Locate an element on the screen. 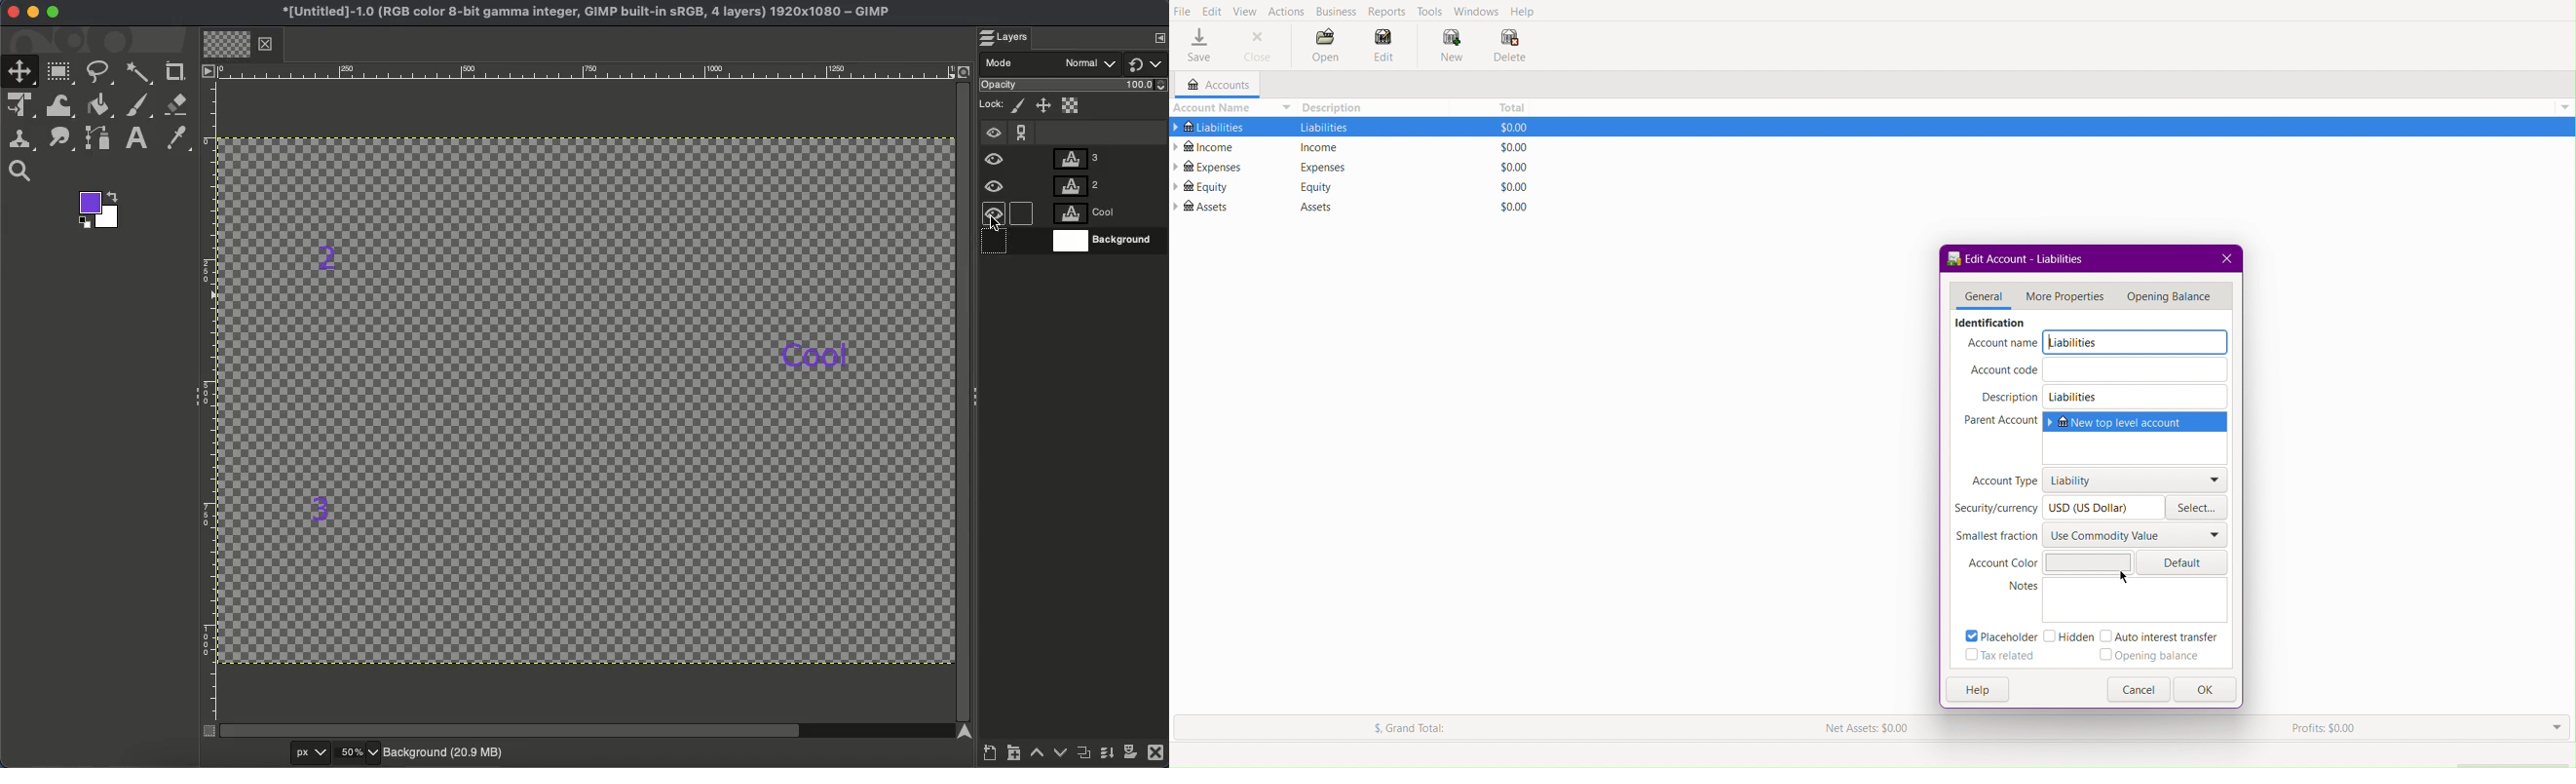 The width and height of the screenshot is (2576, 784). More Properties is located at coordinates (2068, 296).